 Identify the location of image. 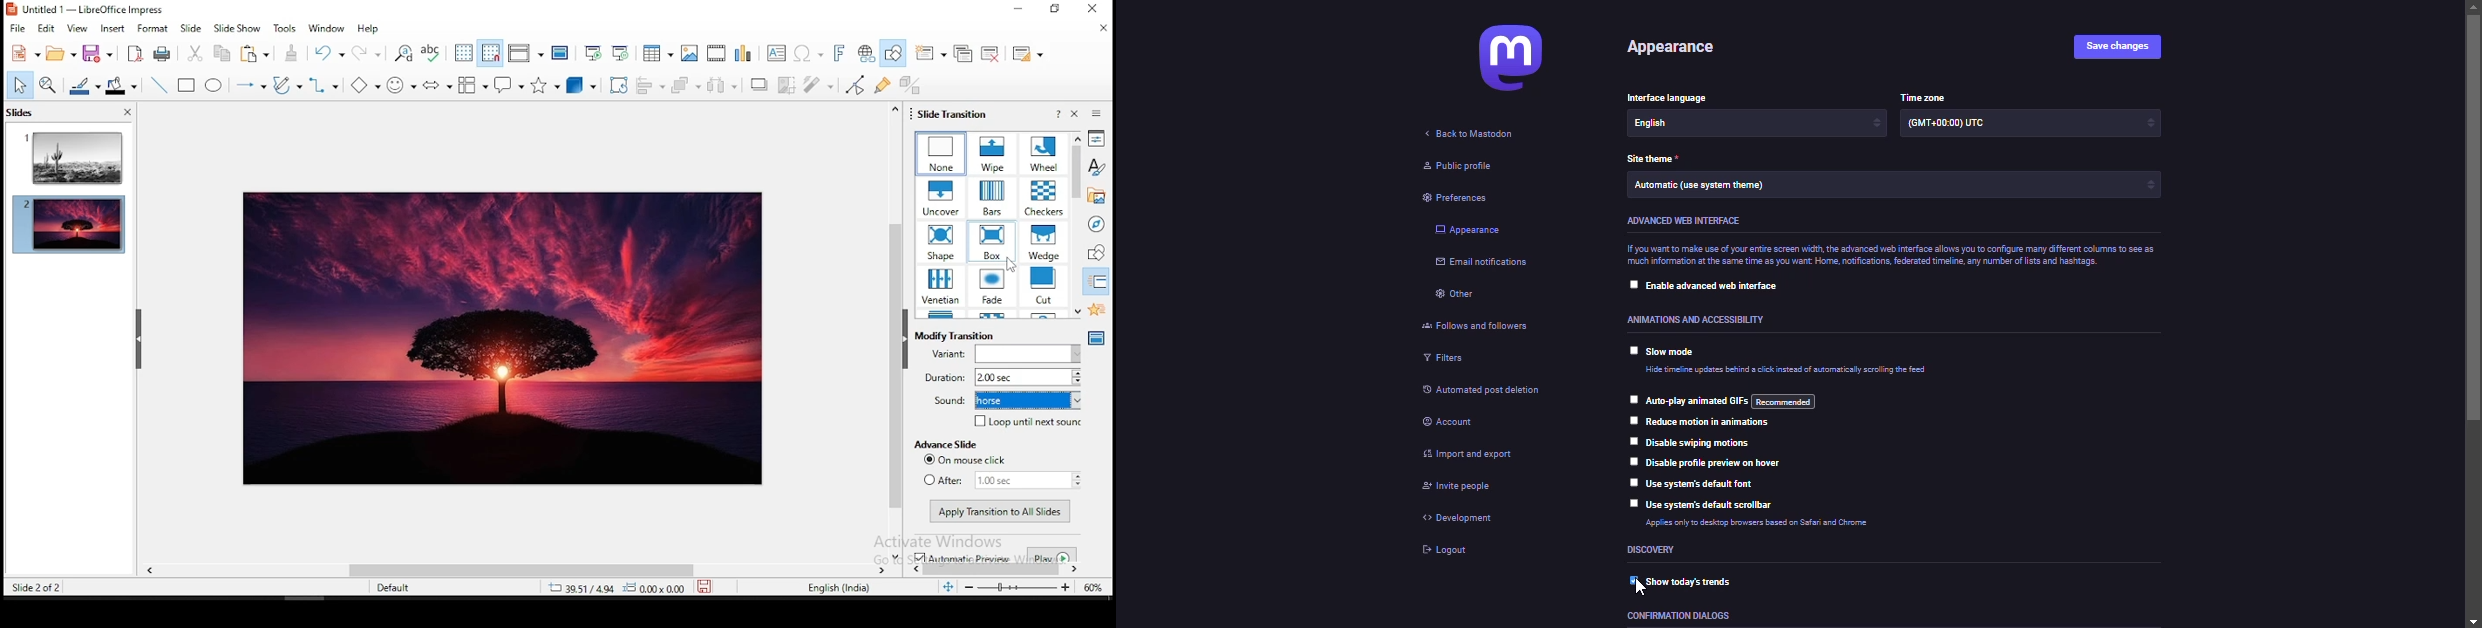
(504, 339).